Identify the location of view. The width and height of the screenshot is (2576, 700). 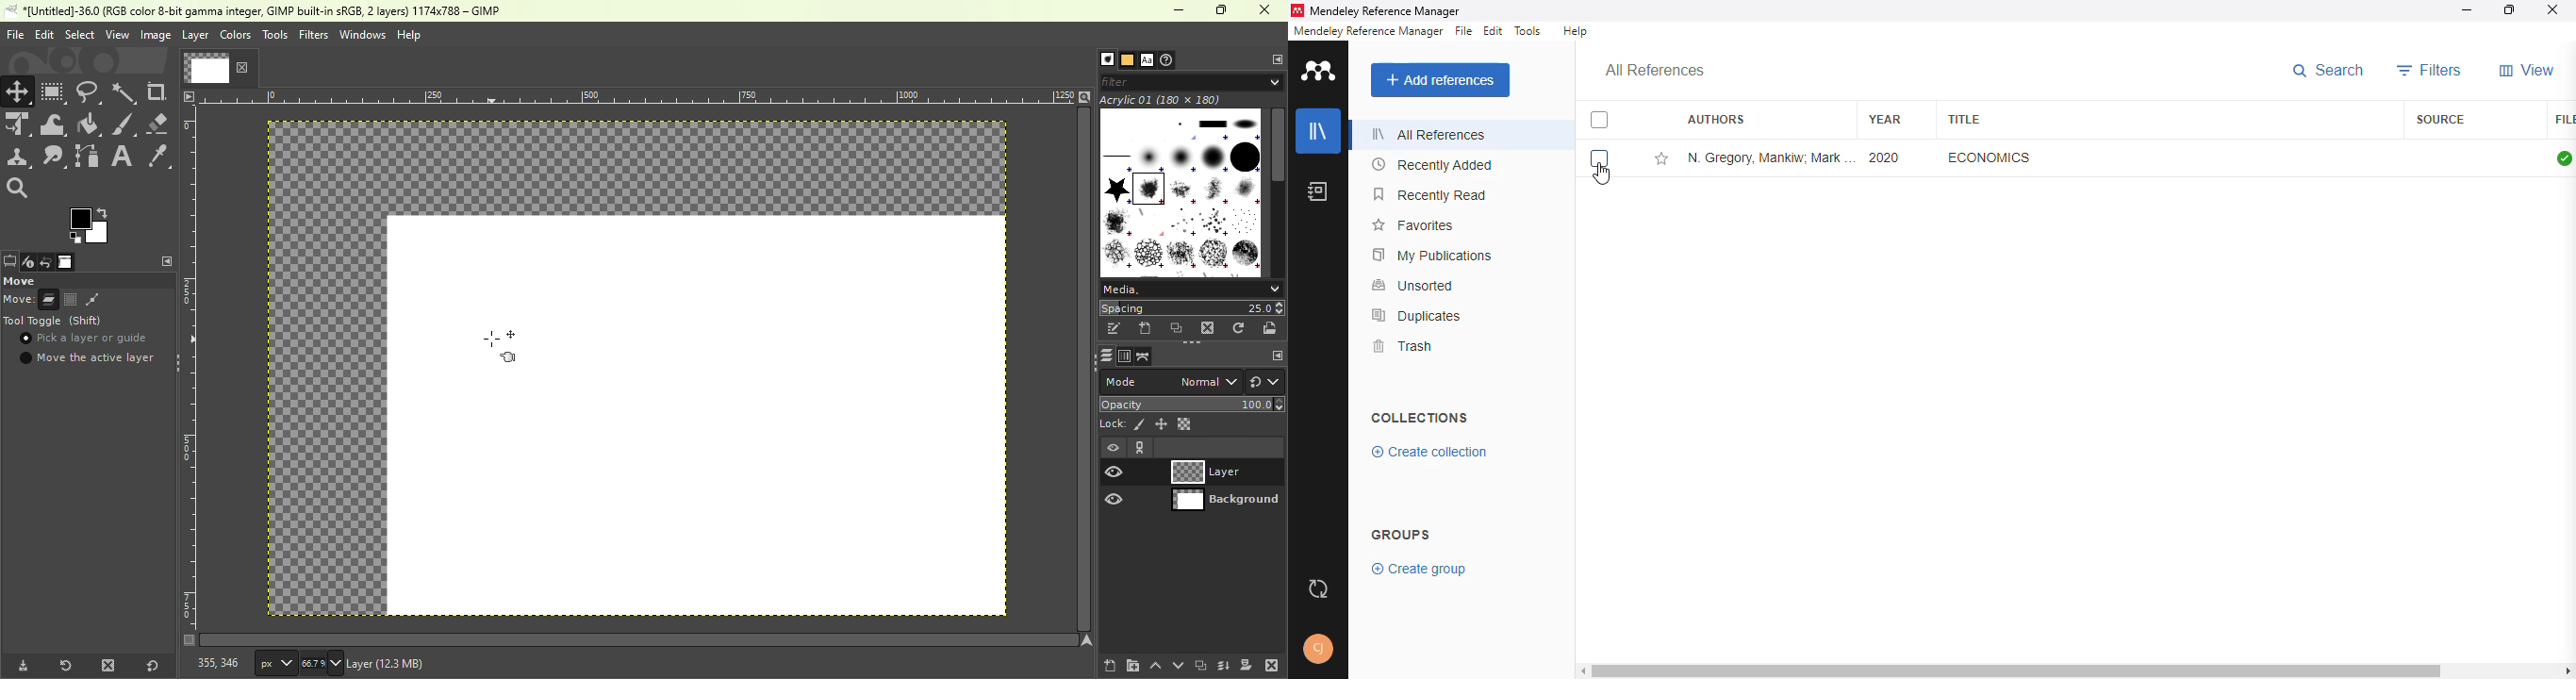
(2527, 70).